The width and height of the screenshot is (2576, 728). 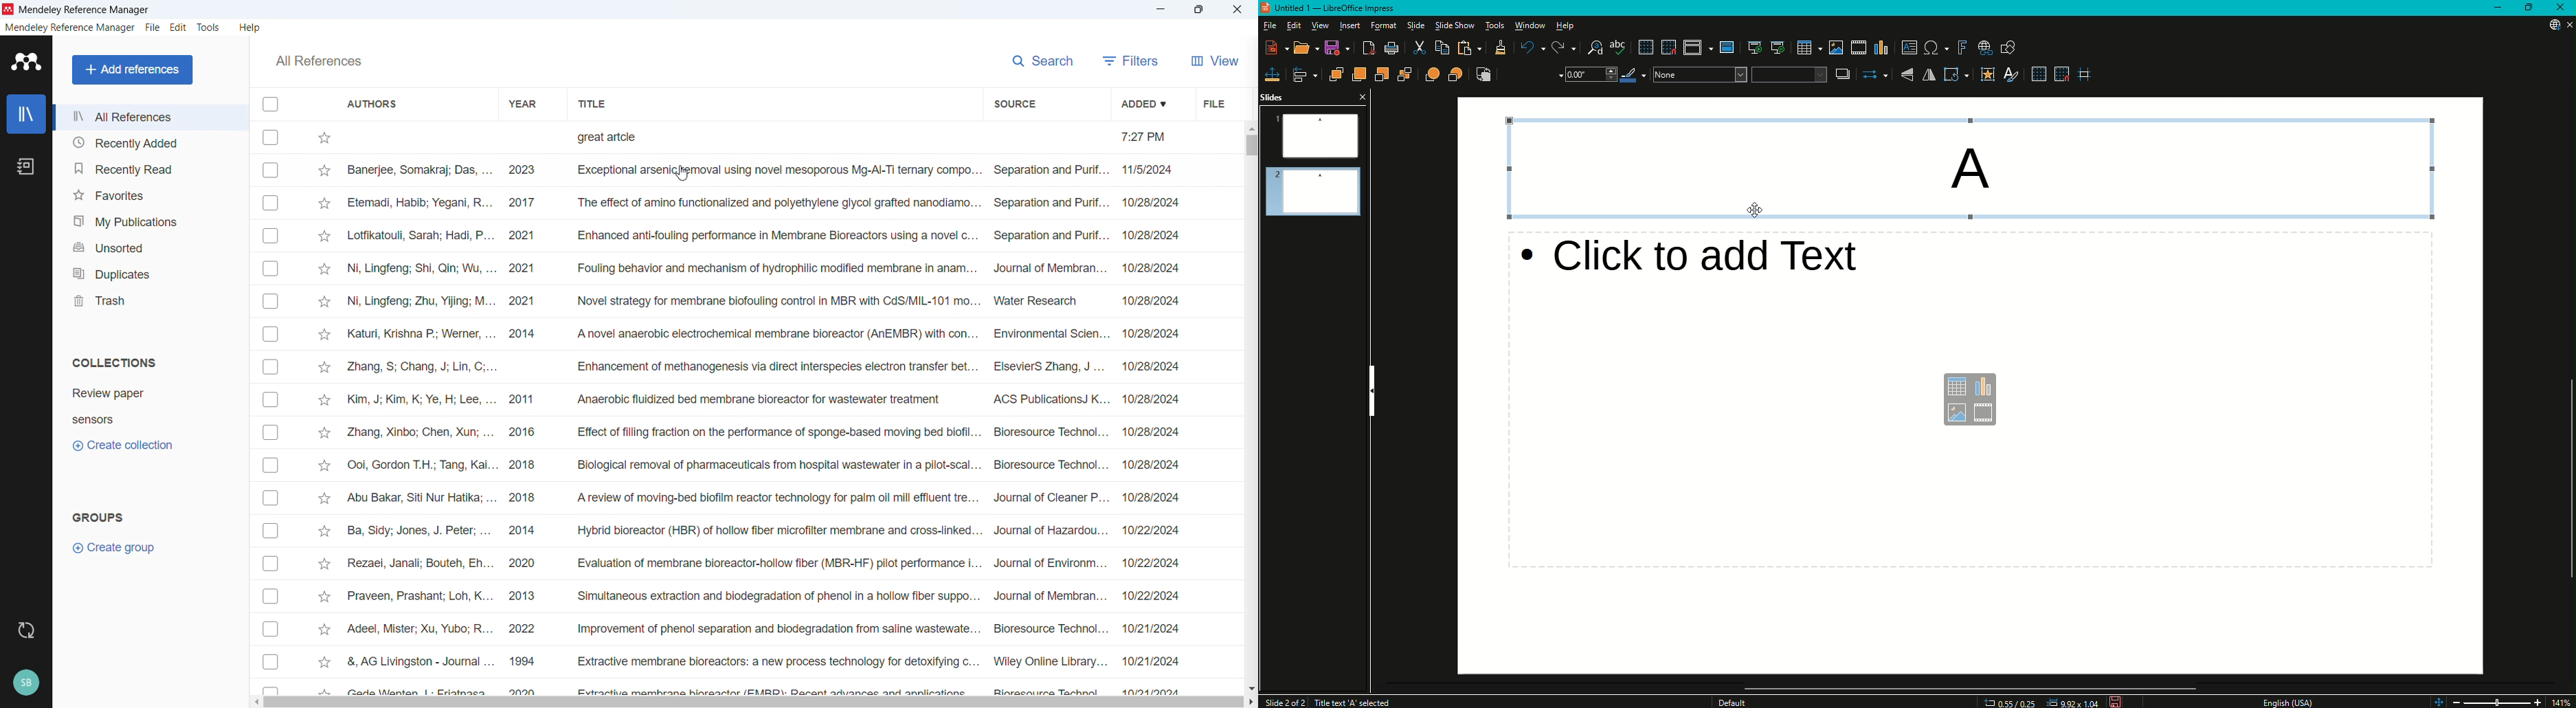 I want to click on minimise , so click(x=1162, y=9).